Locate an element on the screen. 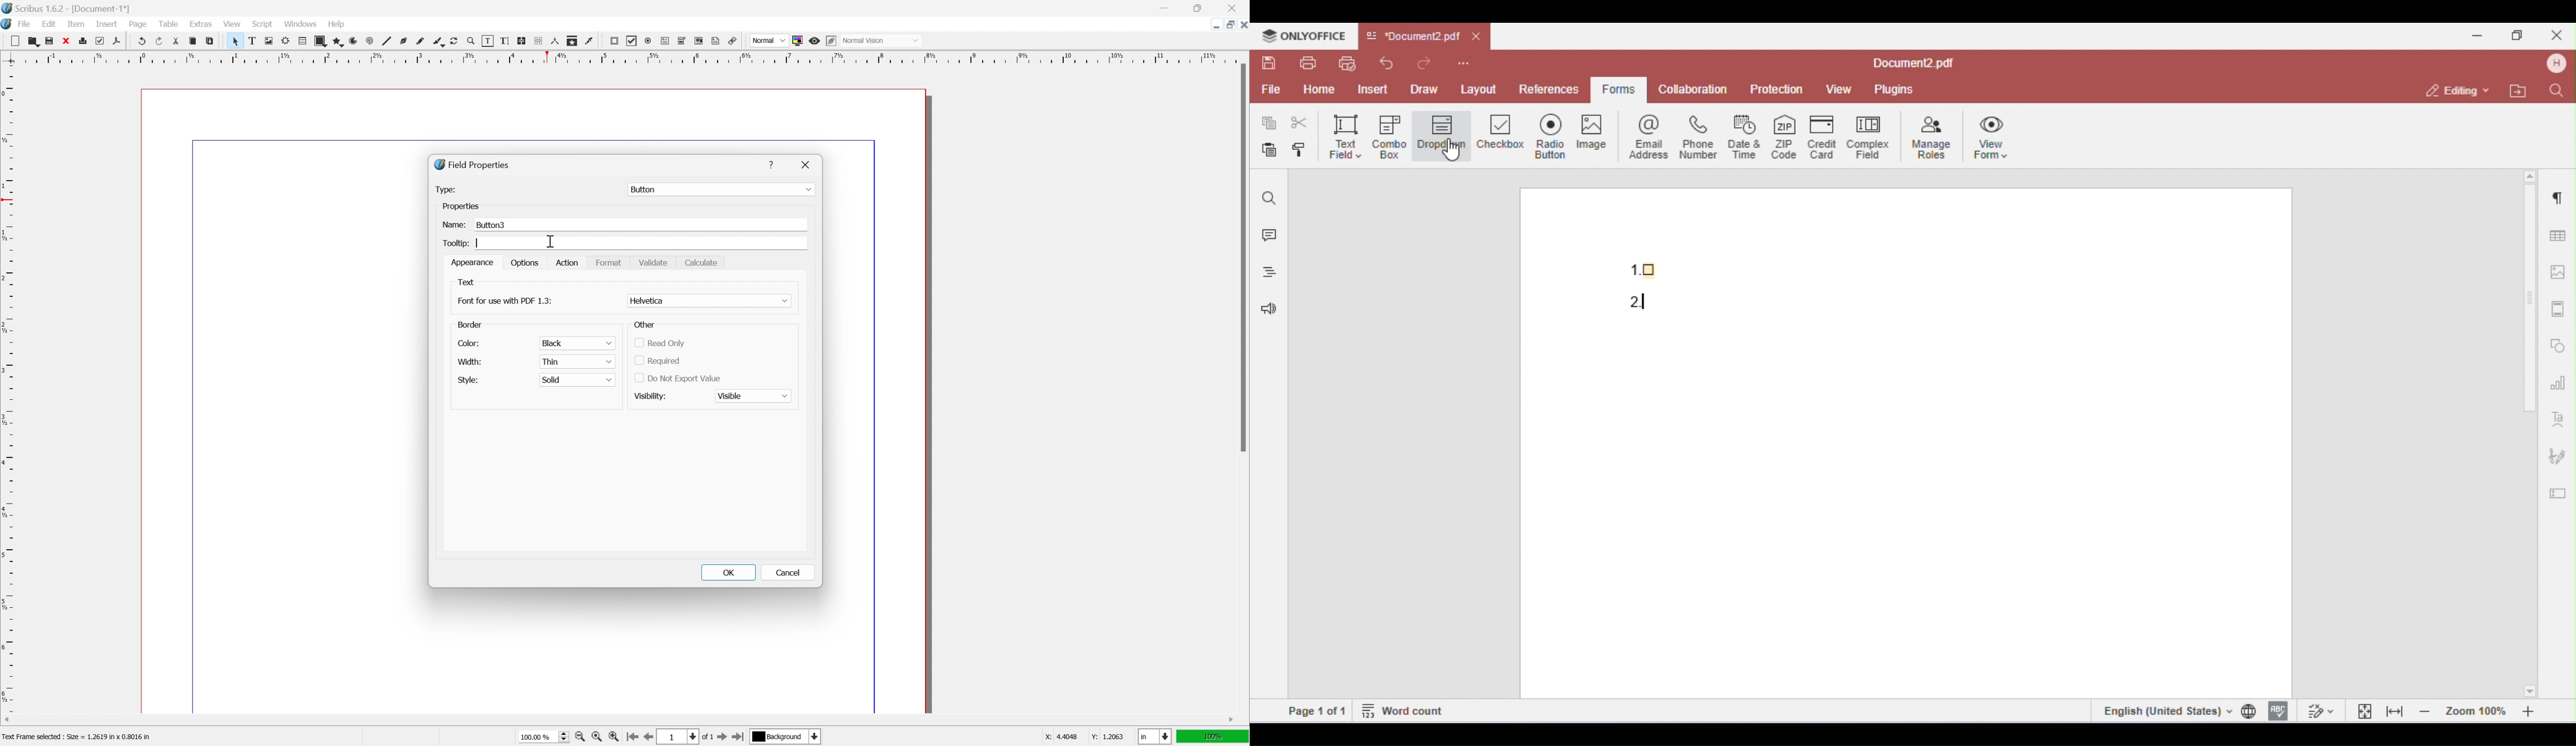  minimize is located at coordinates (1168, 7).